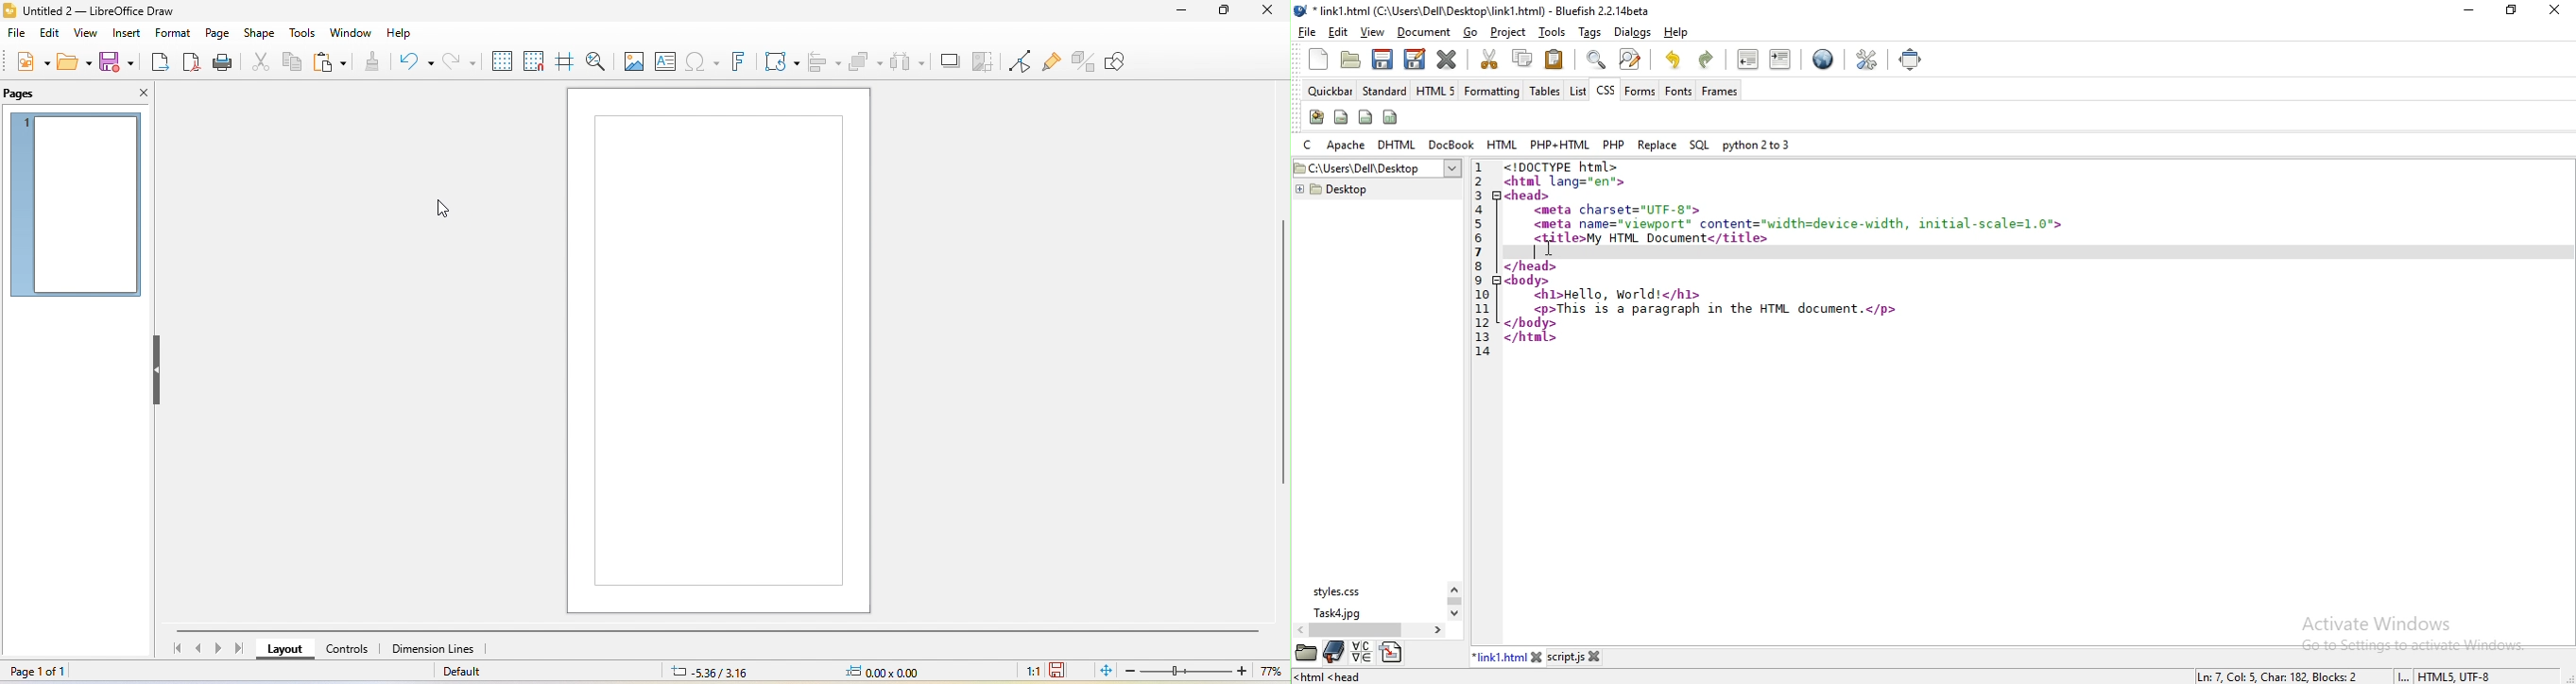  I want to click on format, so click(170, 35).